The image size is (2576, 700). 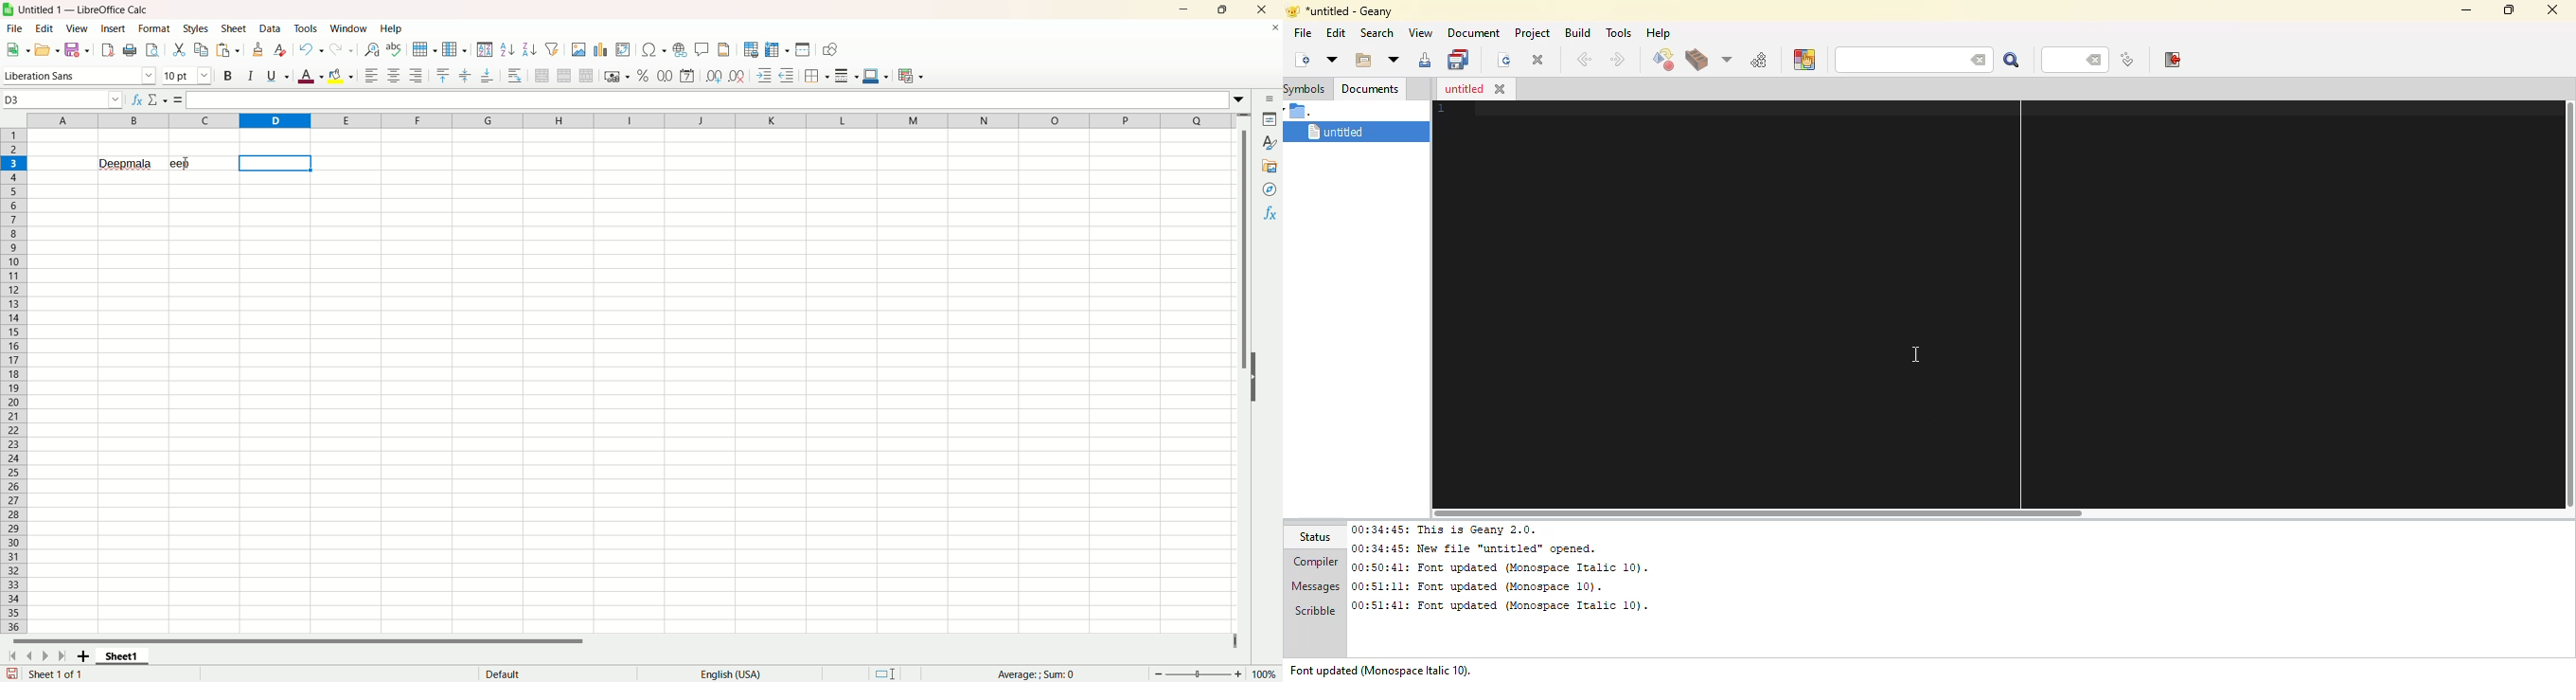 What do you see at coordinates (190, 74) in the screenshot?
I see `Font size` at bounding box center [190, 74].